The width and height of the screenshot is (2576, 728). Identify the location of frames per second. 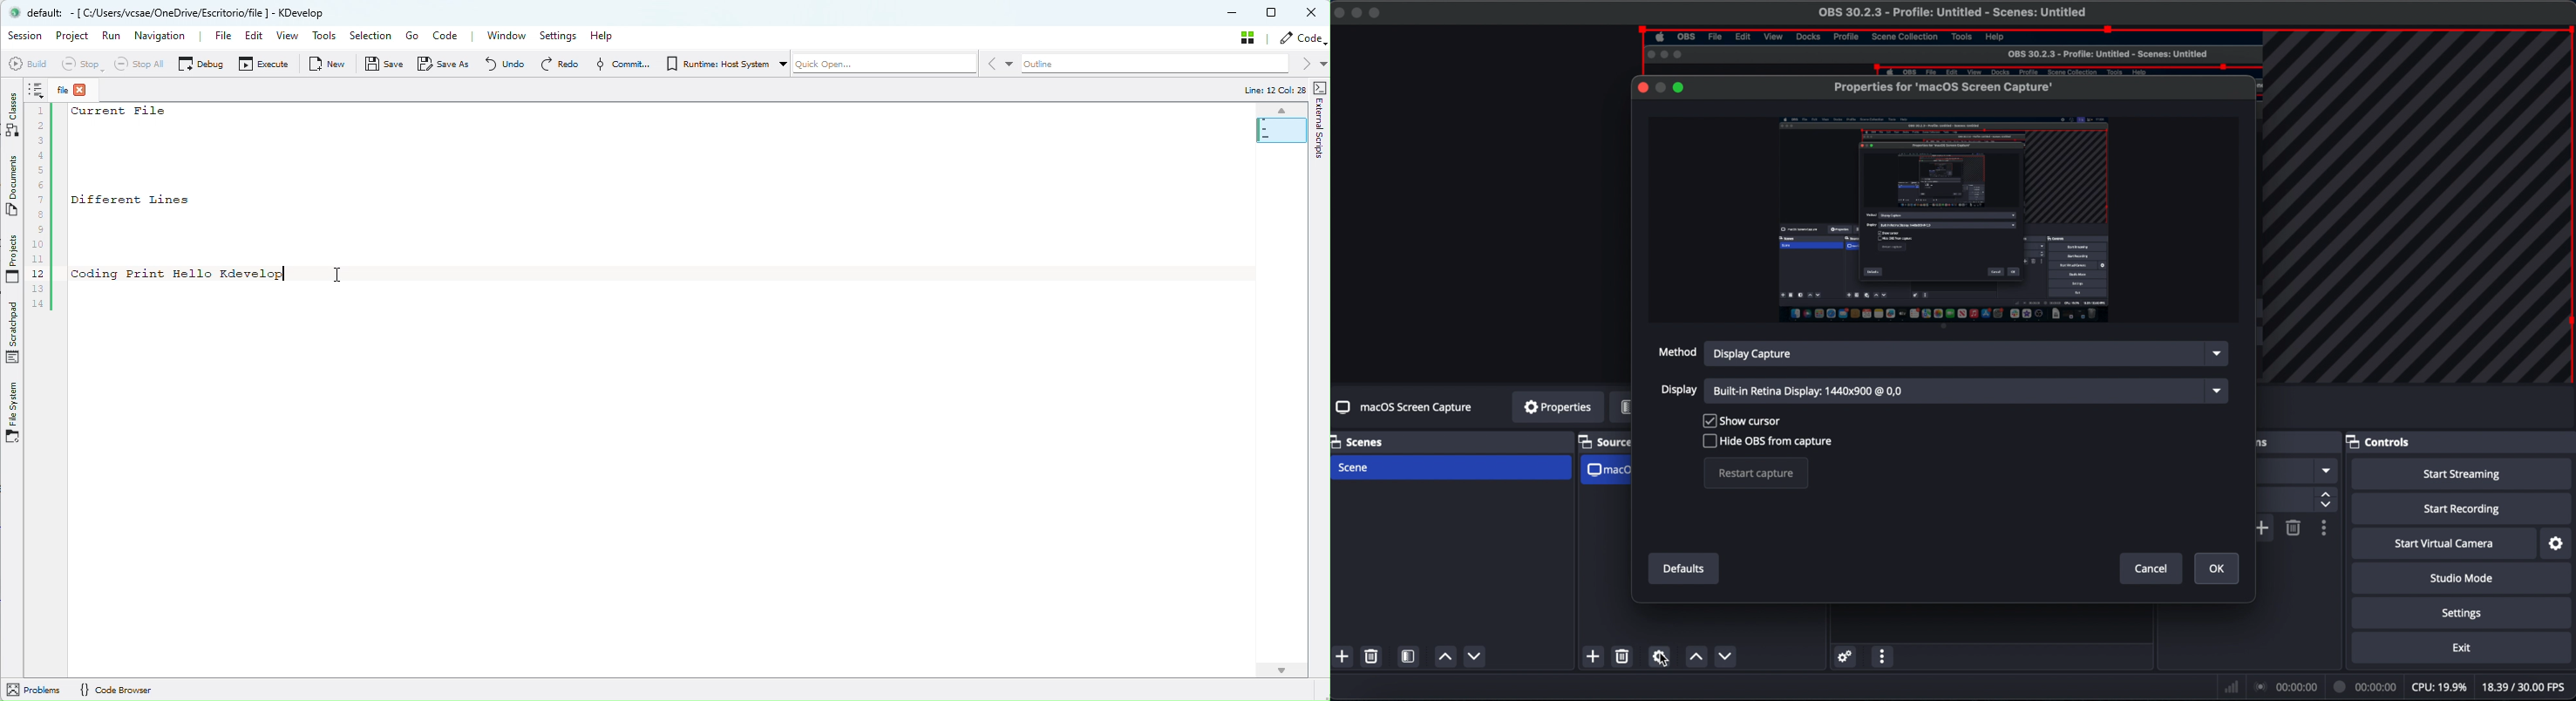
(2524, 686).